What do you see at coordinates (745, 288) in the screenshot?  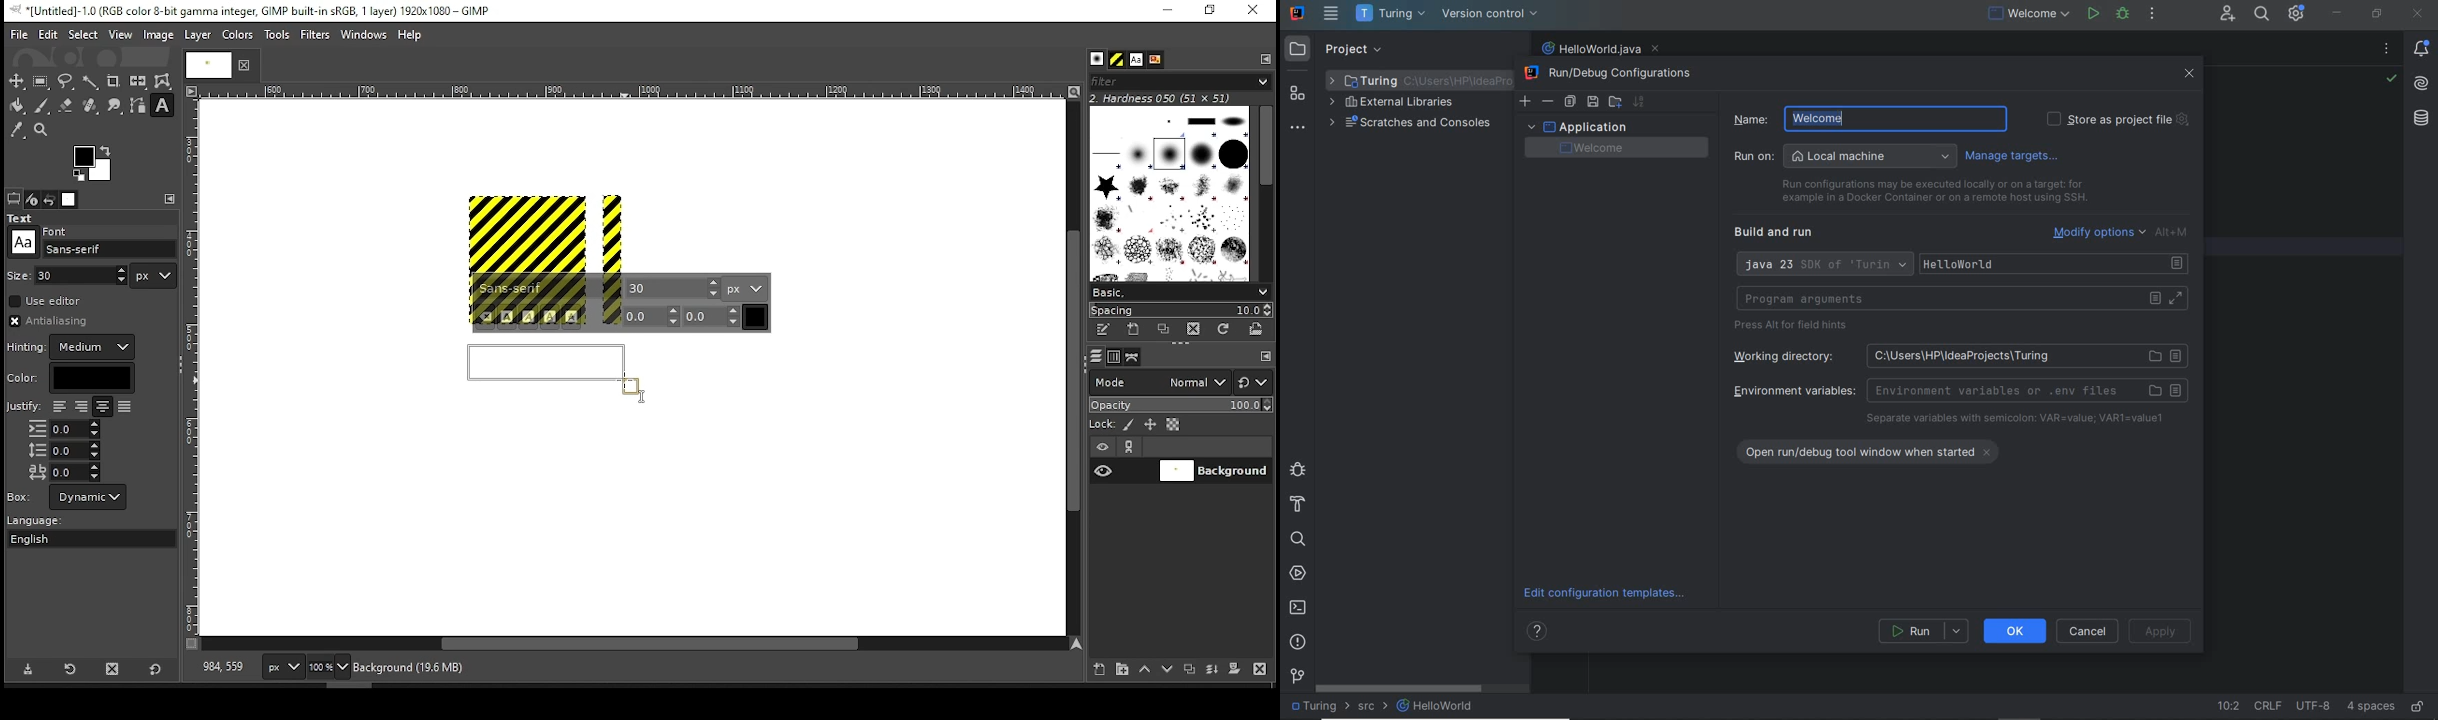 I see `units` at bounding box center [745, 288].